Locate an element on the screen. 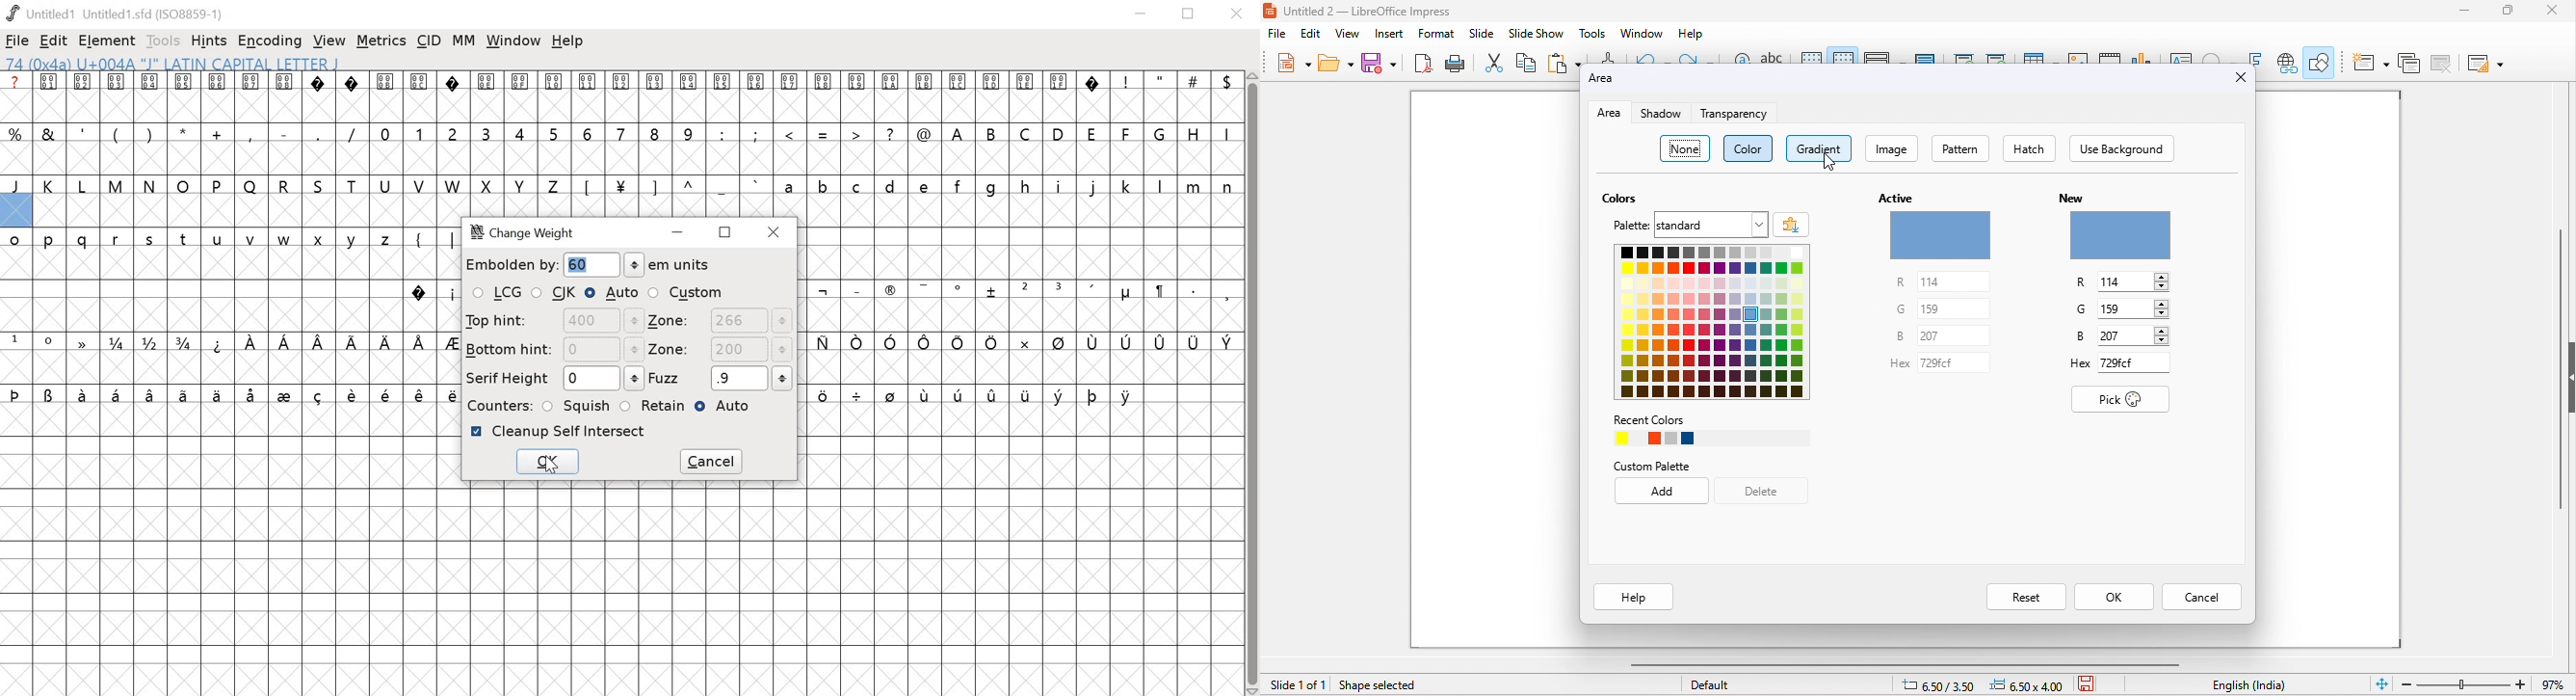 This screenshot has height=700, width=2576. HINTS is located at coordinates (210, 42).